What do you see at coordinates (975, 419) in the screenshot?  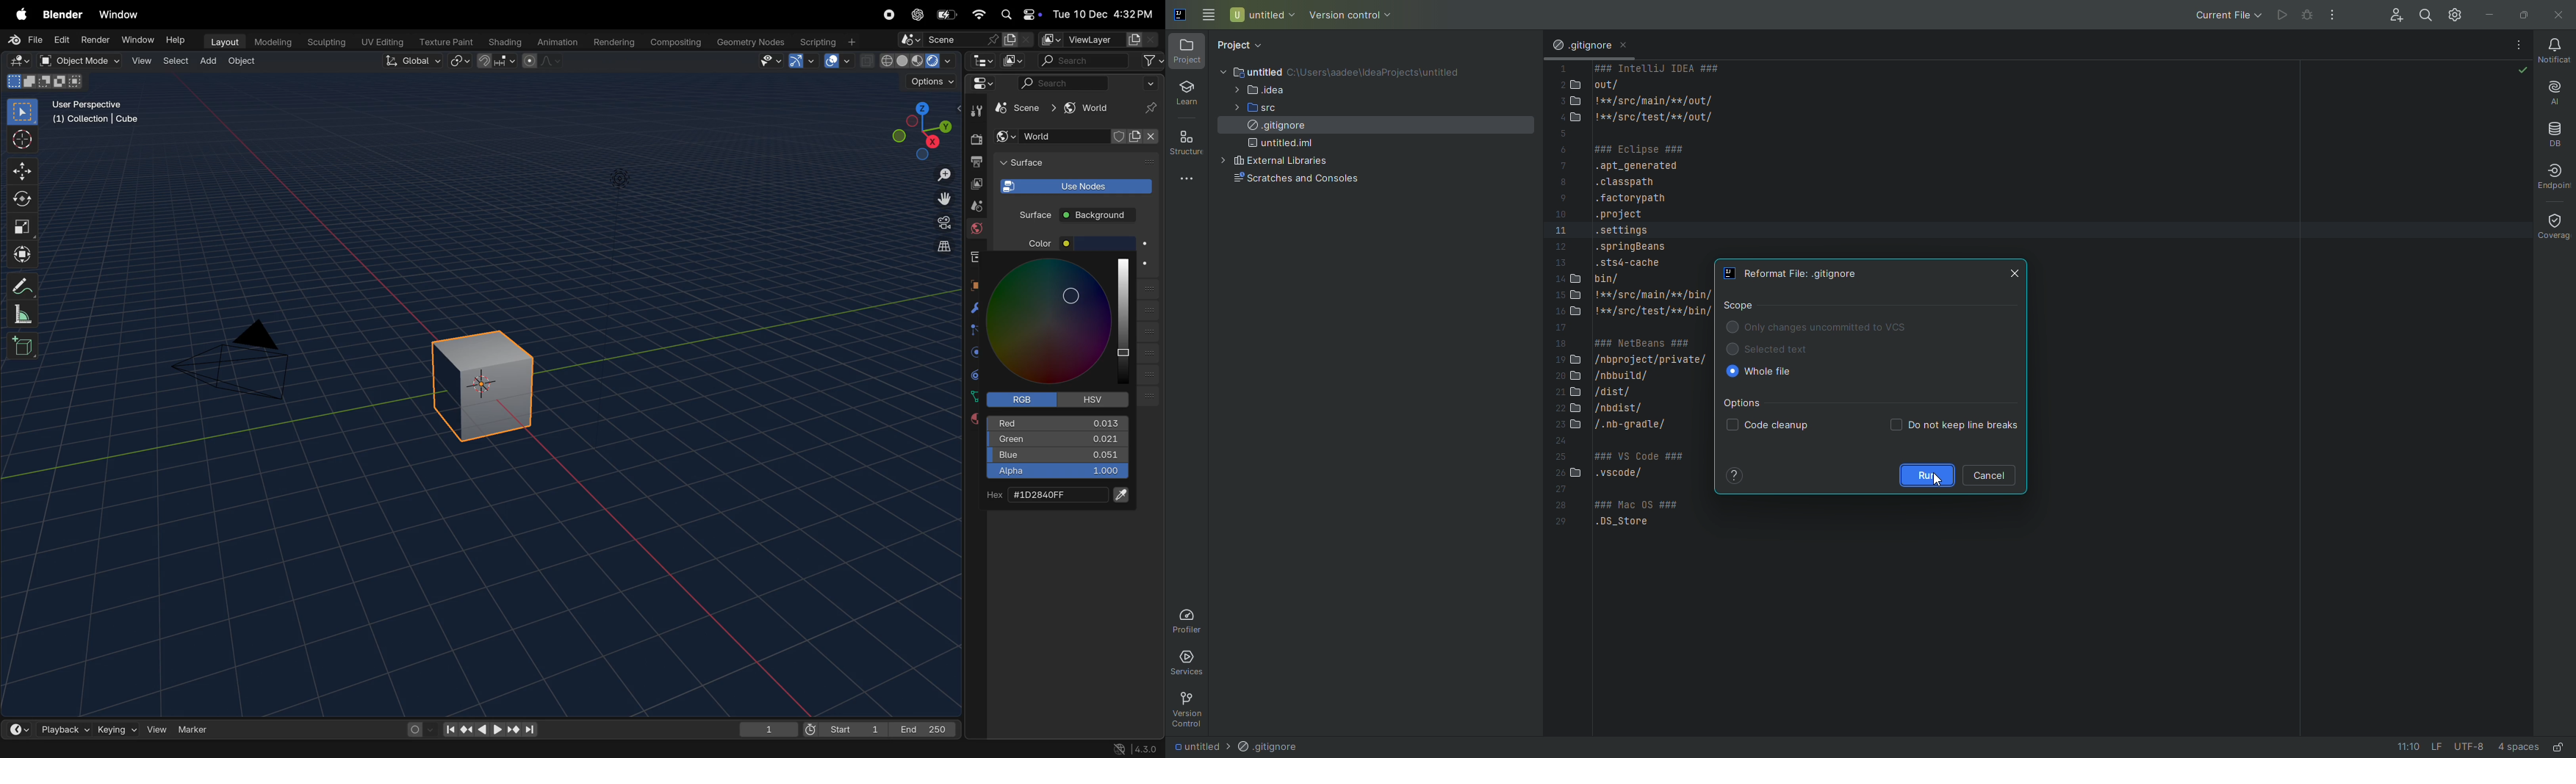 I see `material` at bounding box center [975, 419].